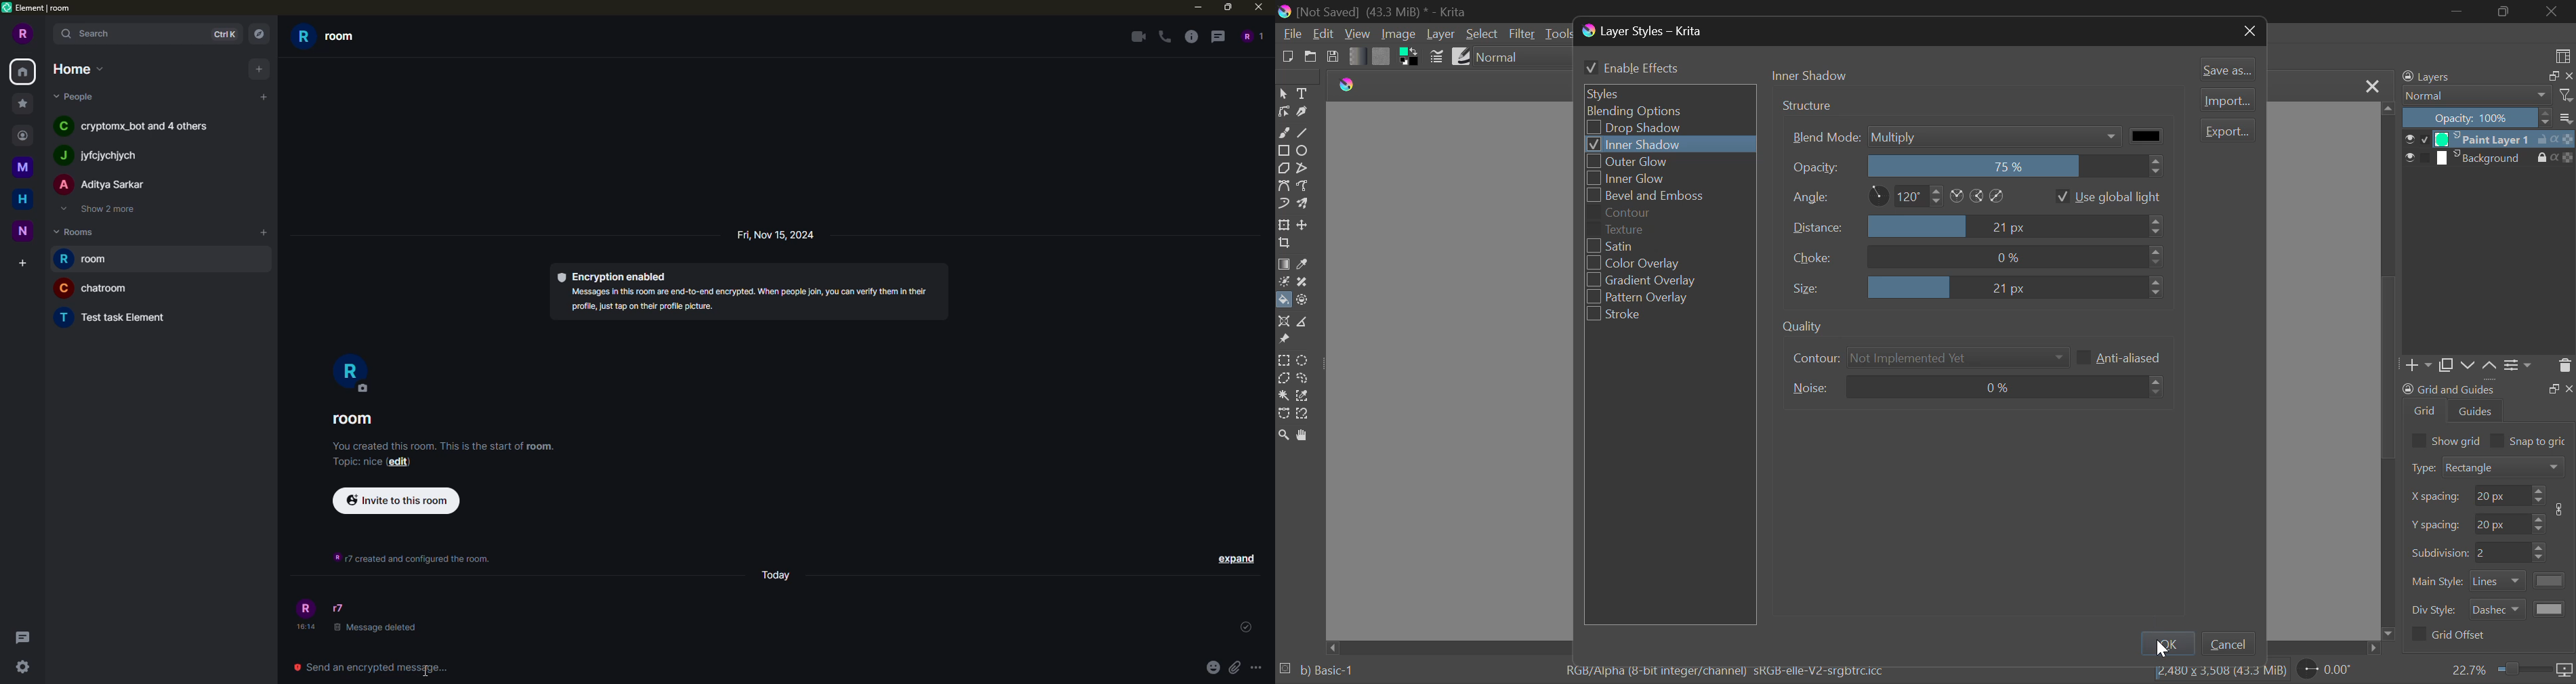 This screenshot has height=700, width=2576. What do you see at coordinates (1303, 131) in the screenshot?
I see `Line` at bounding box center [1303, 131].